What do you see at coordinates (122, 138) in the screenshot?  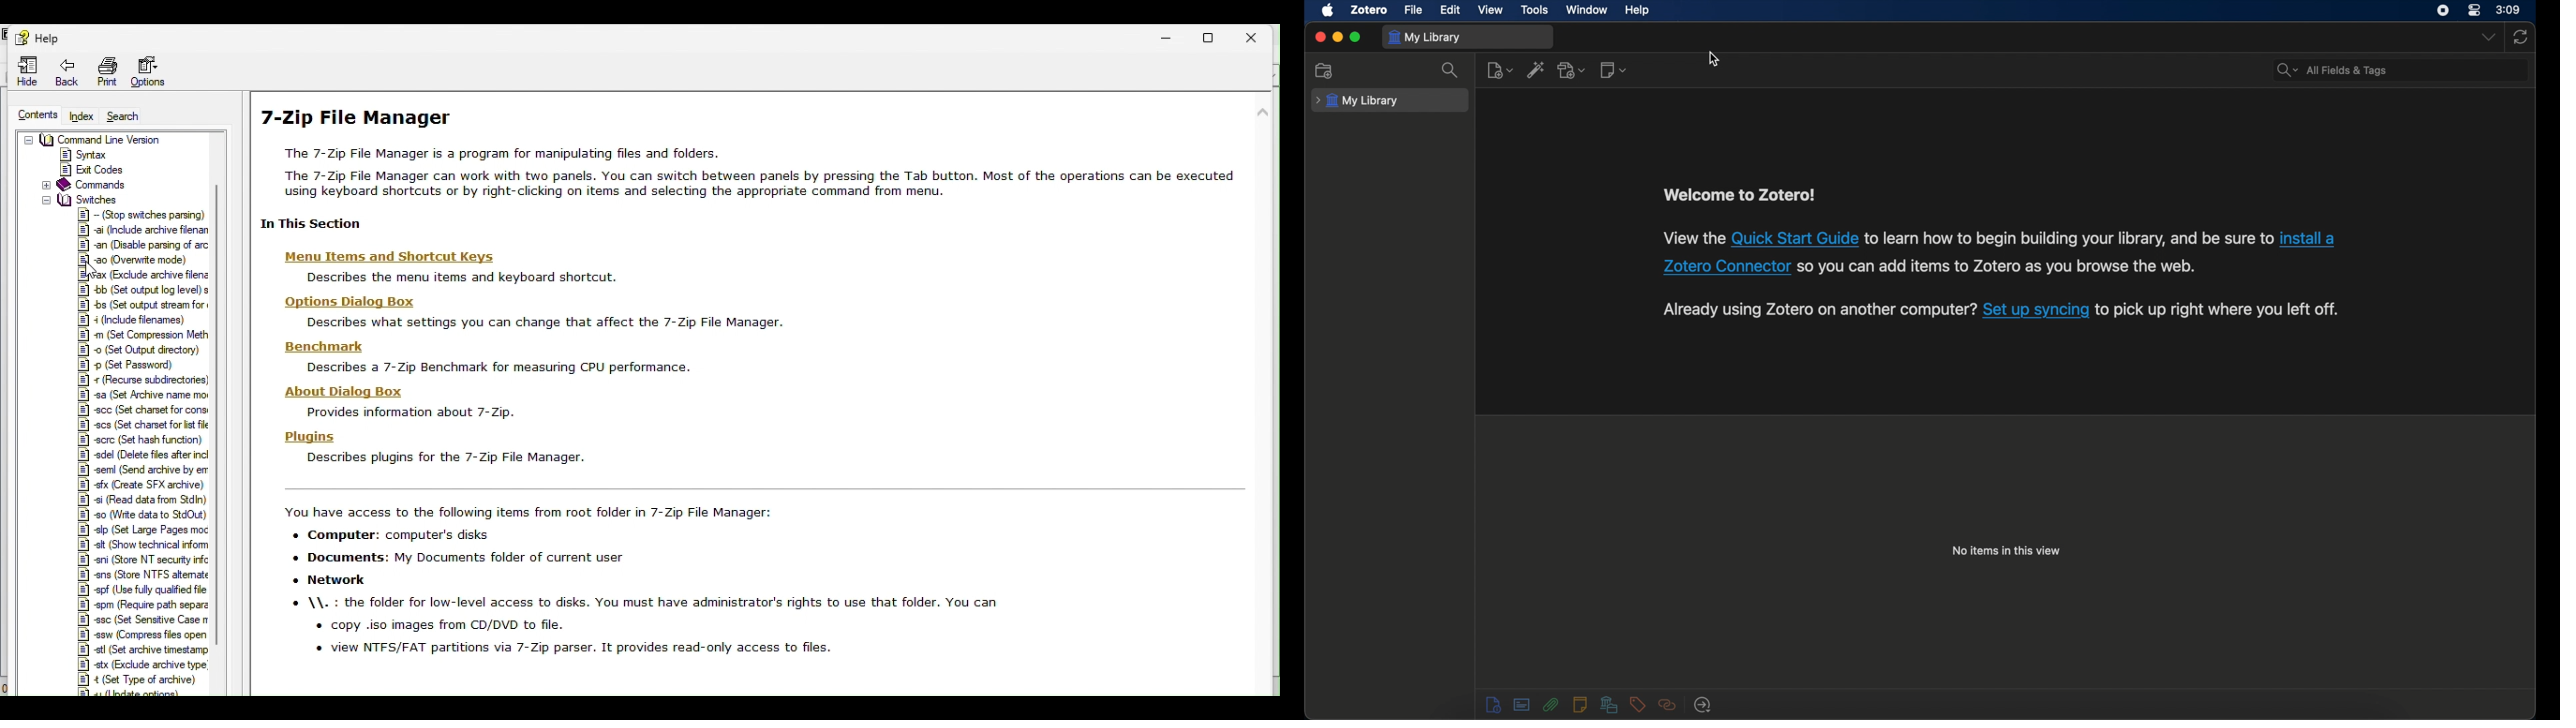 I see `Command Line Version` at bounding box center [122, 138].